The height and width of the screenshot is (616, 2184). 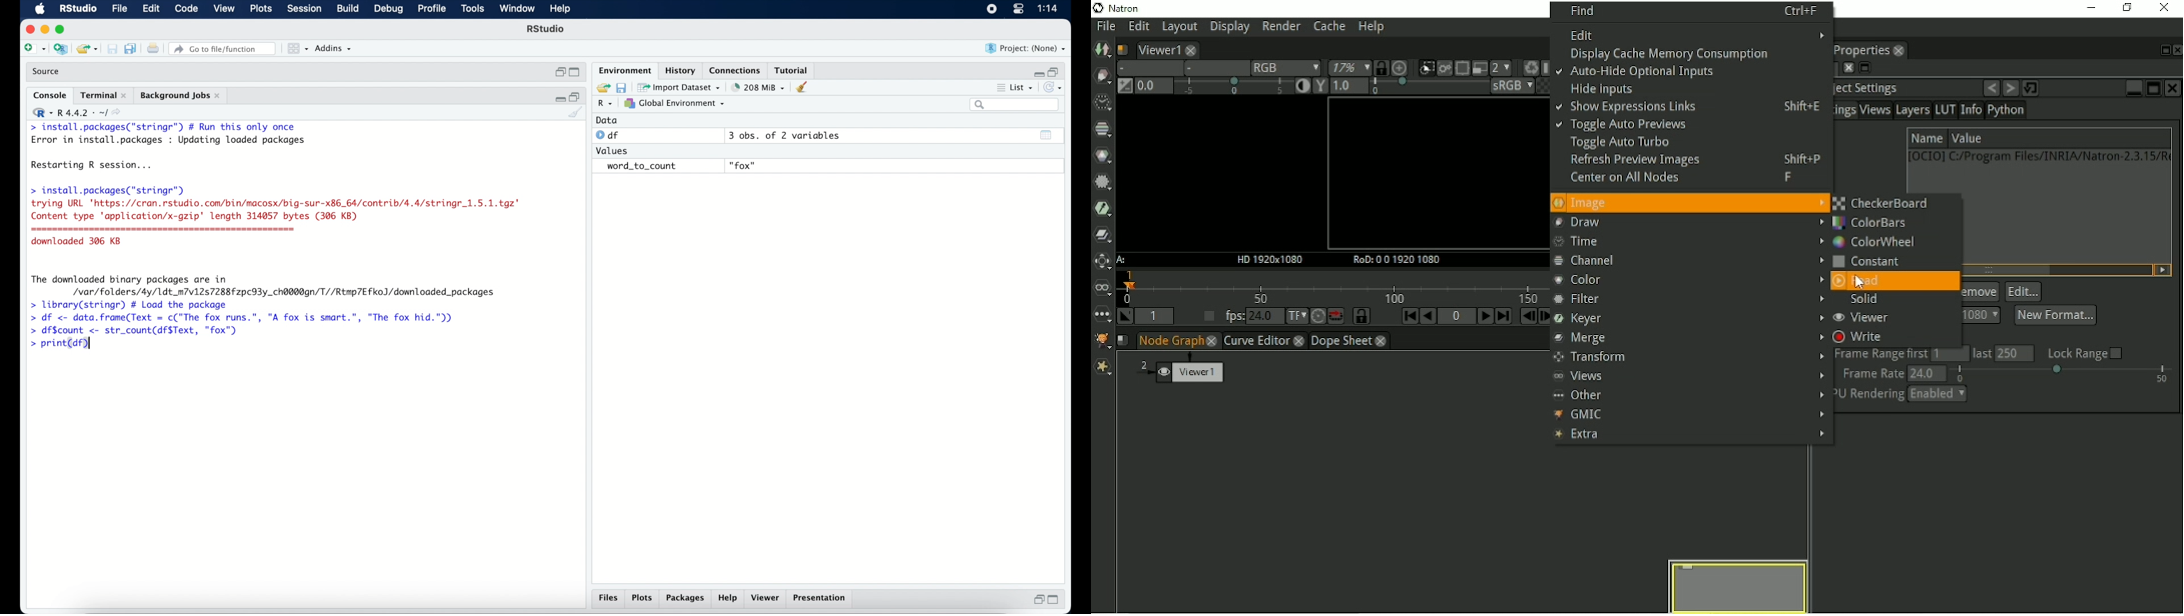 What do you see at coordinates (275, 247) in the screenshot?
I see `> install.packages("stringr")

trying URL 'https://cran.rstudio.com/bin/macosx/big-sur-x86_64/contrib/4.4/stringr_1.5.1.tgz"

Content type application/x-gzip' length 314057 bytes (306 KB)

downloaded 306 KB

The downloaded binary packages are in
/var/folders/4y/1dt_m7v12s7288fzpc93y_ch@@0dgn/T//Rtmp7Efko)/downloaded_packages

> library(stringr) # Load the package]` at bounding box center [275, 247].